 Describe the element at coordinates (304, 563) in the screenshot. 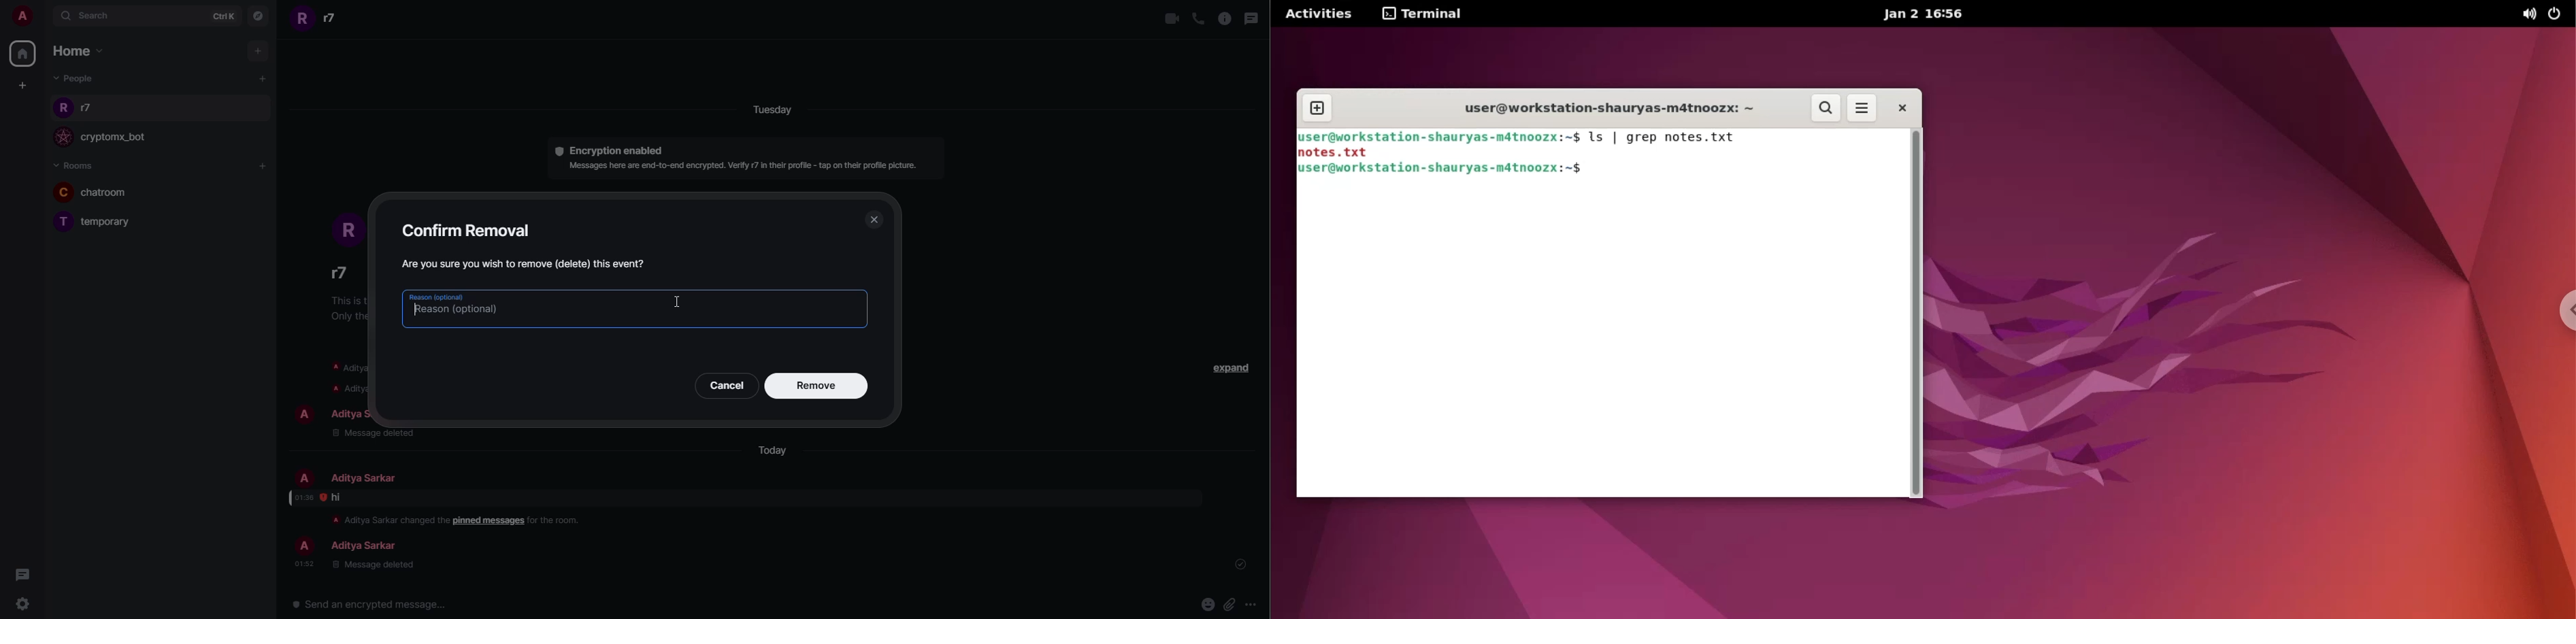

I see `time` at that location.